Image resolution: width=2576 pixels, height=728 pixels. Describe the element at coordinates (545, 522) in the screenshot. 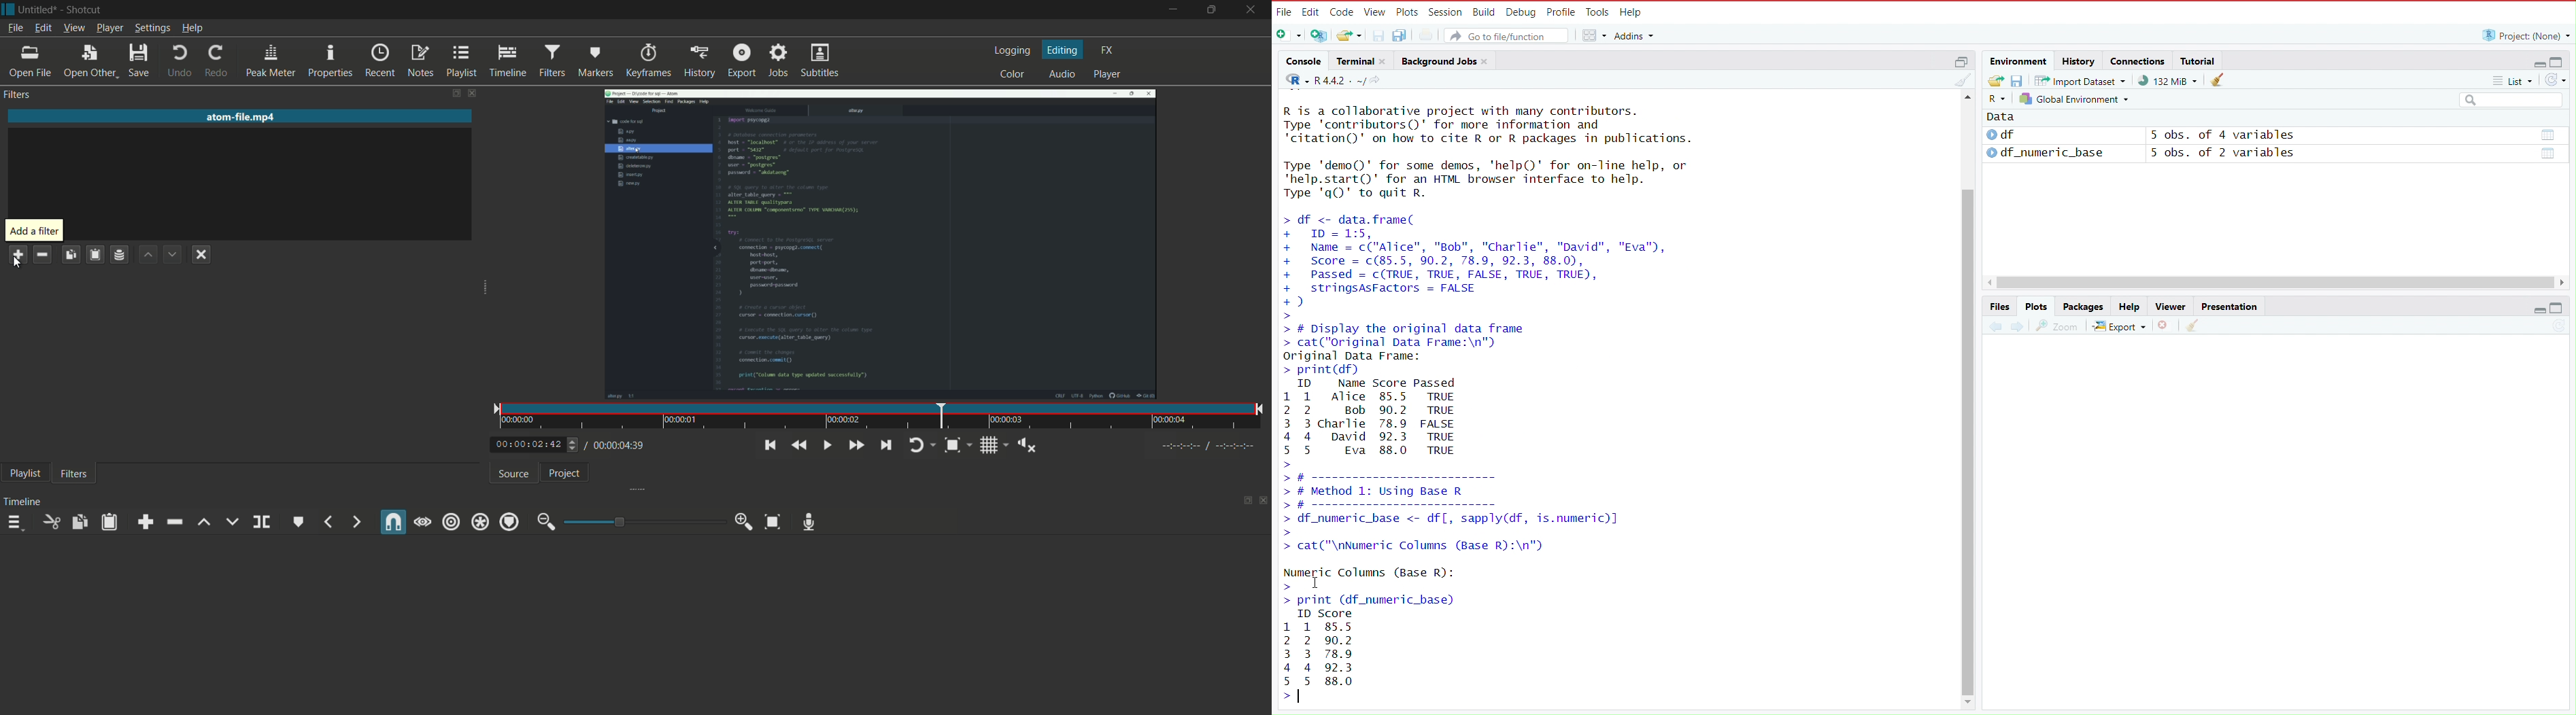

I see `zoom out` at that location.